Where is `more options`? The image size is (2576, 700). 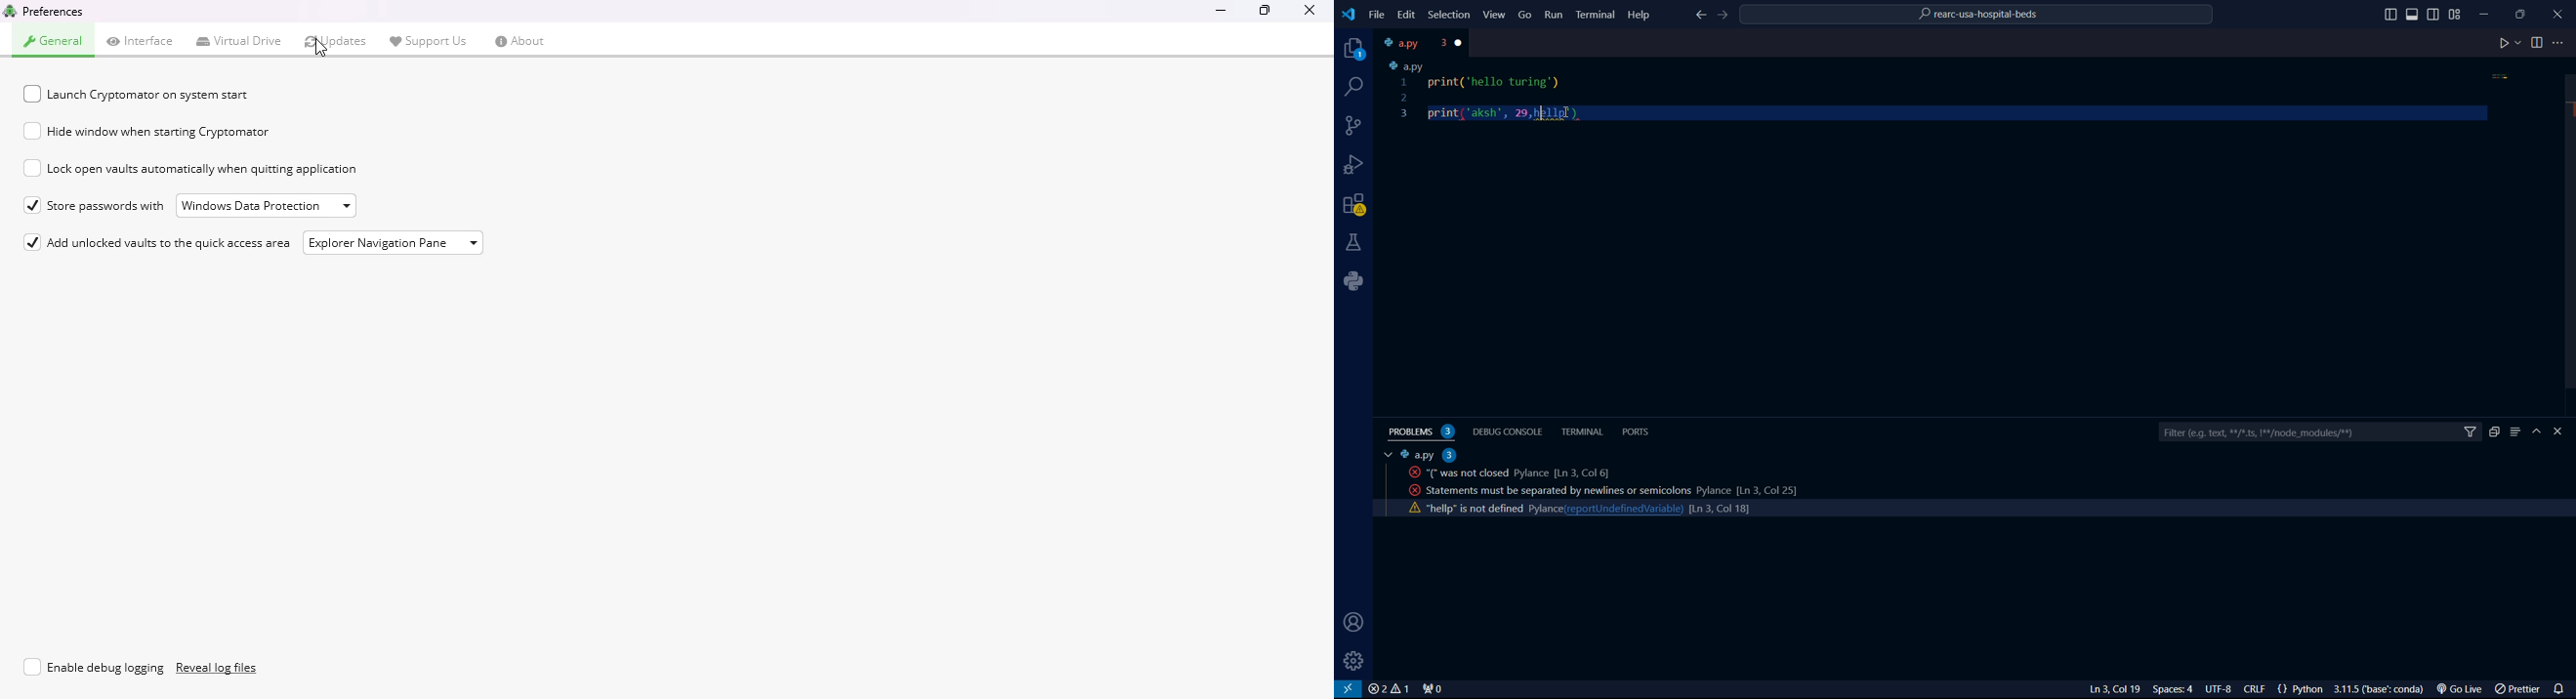
more options is located at coordinates (2561, 43).